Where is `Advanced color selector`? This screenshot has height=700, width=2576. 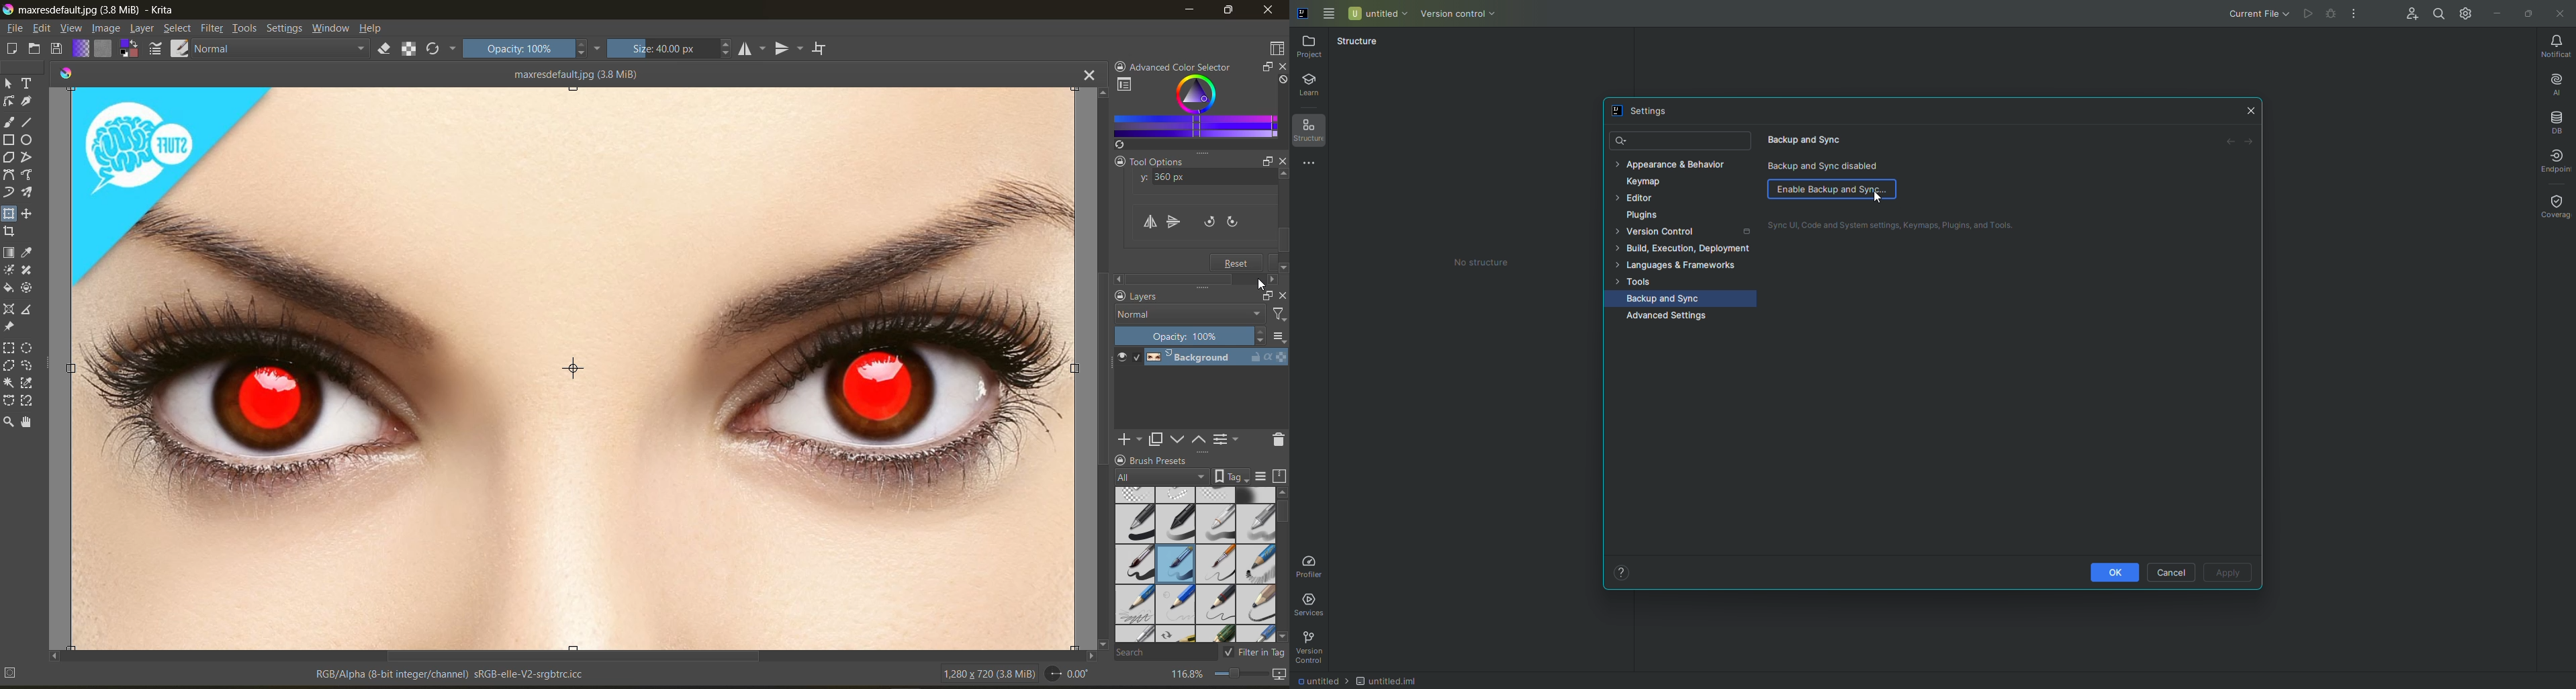 Advanced color selector is located at coordinates (1185, 64).